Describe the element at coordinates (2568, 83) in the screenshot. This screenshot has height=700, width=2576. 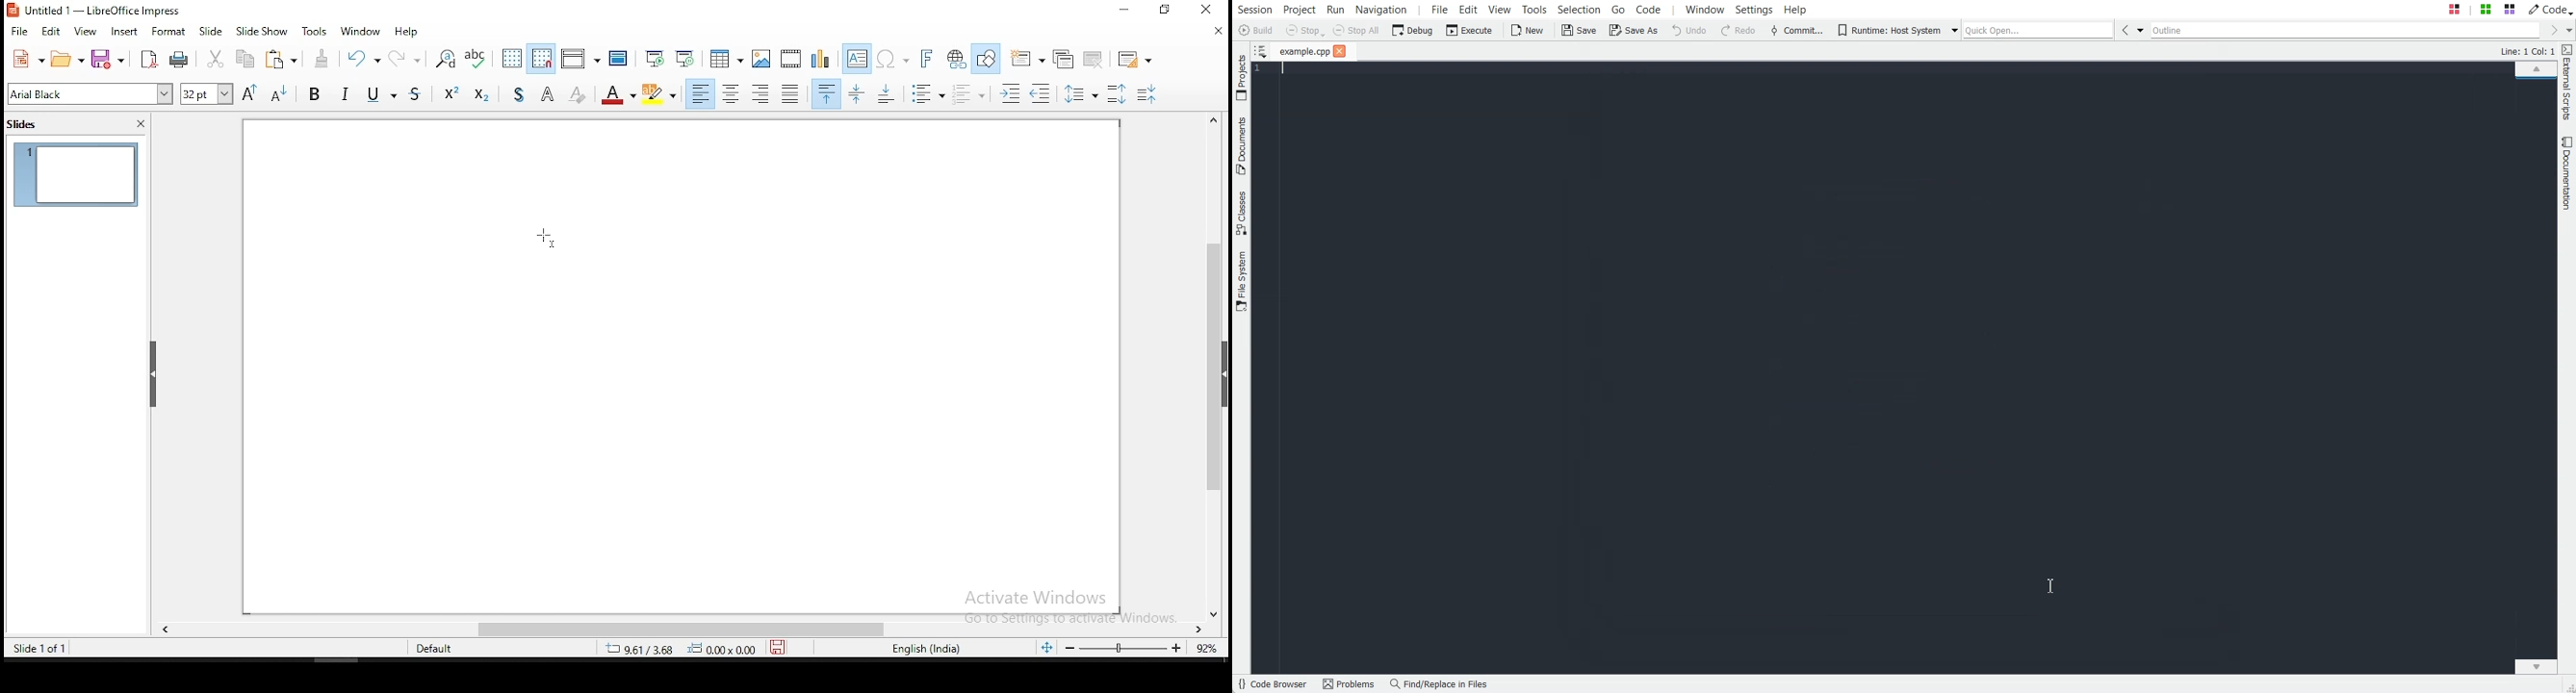
I see `External Script` at that location.